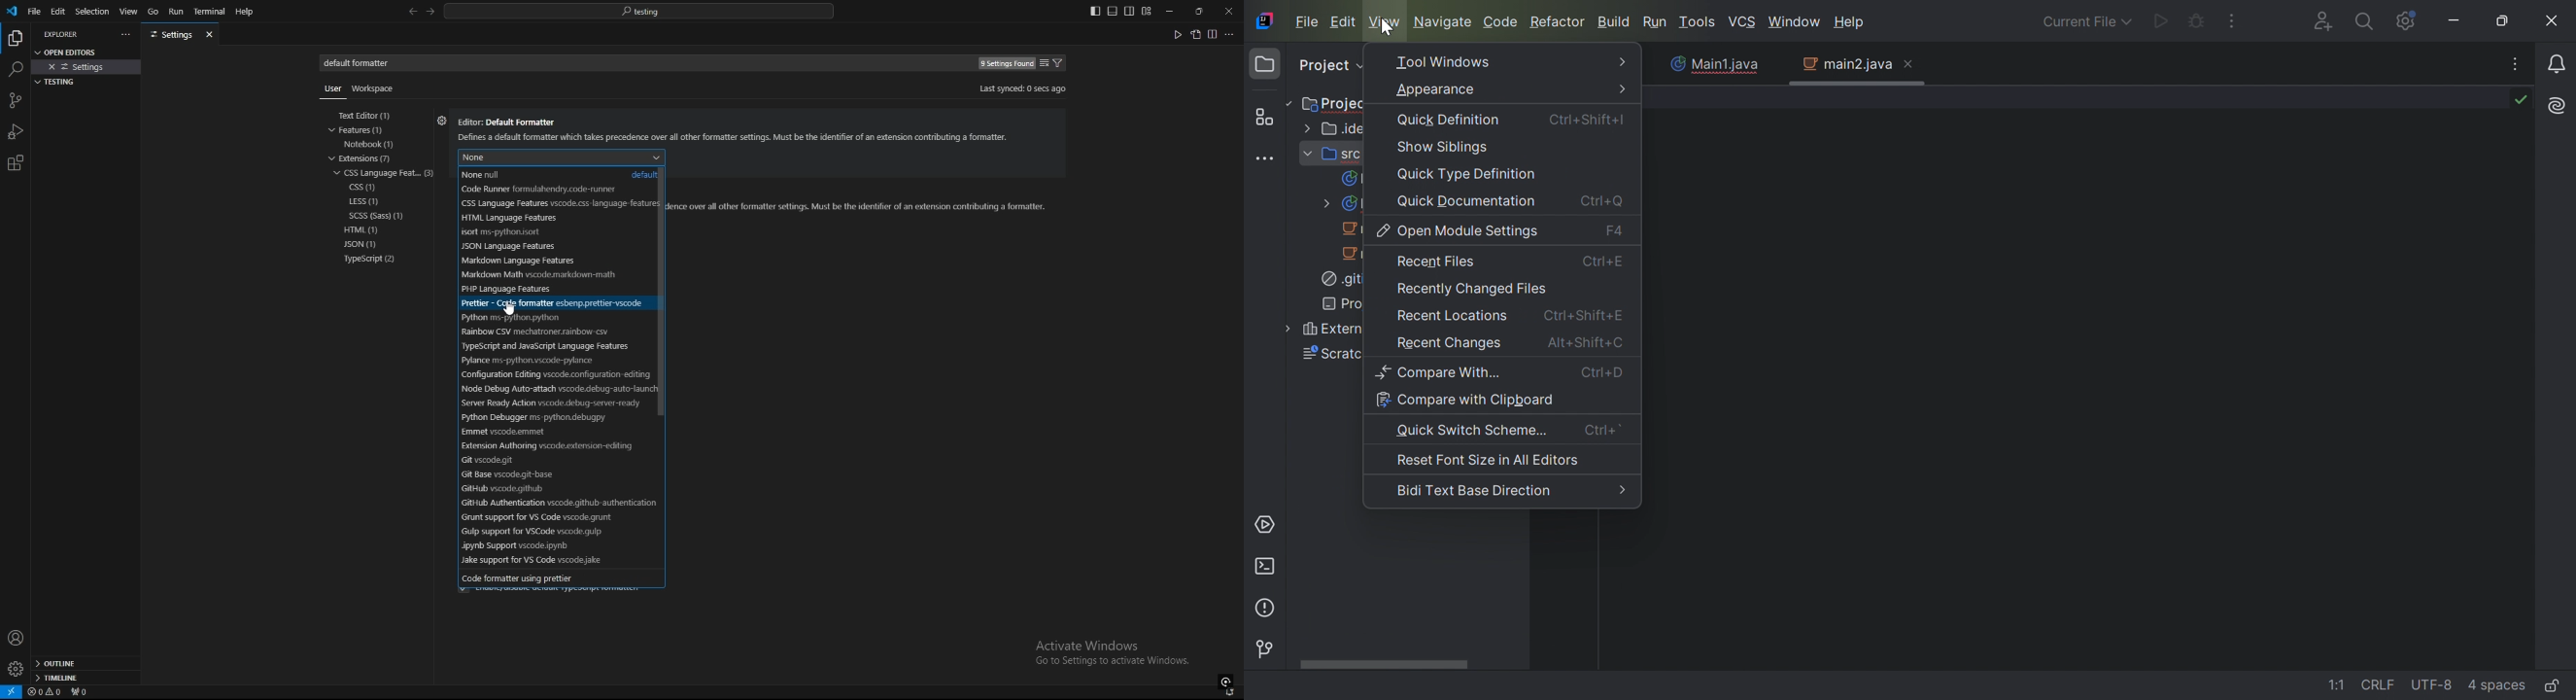 The image size is (2576, 700). Describe the element at coordinates (1474, 431) in the screenshot. I see `Quick switch scheme` at that location.